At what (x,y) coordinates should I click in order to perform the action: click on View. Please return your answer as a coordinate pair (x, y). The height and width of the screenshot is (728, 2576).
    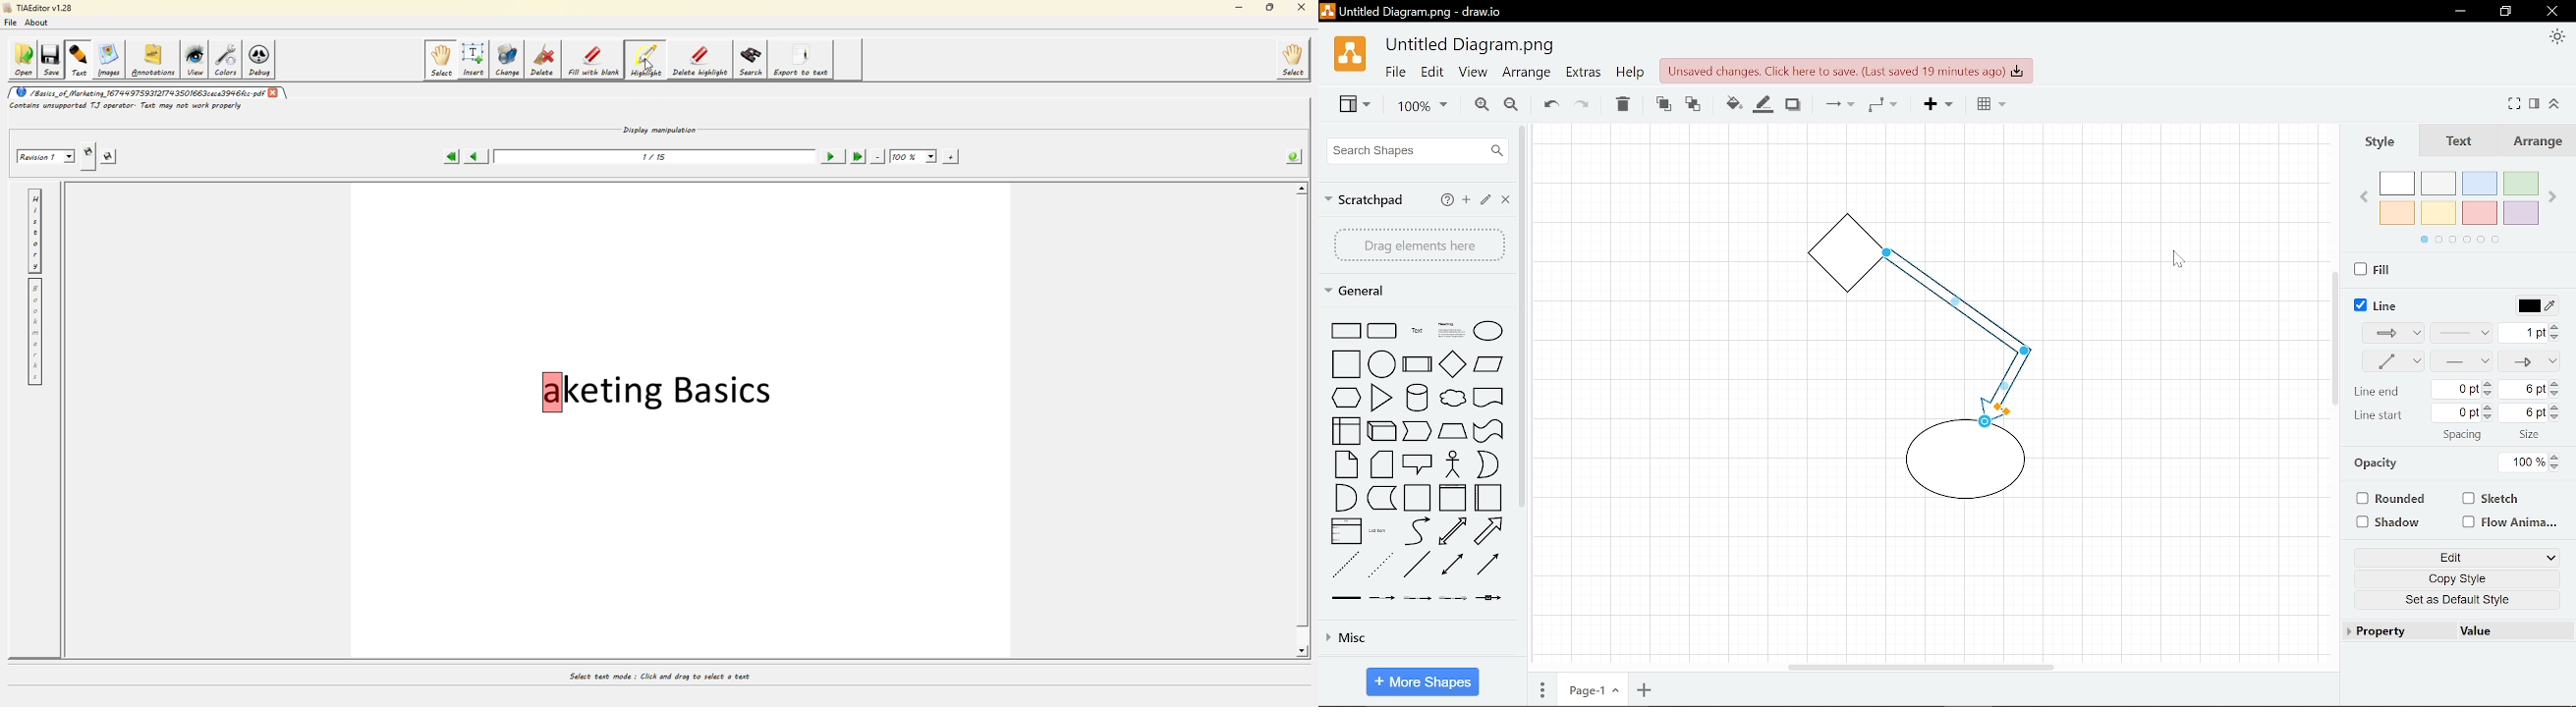
    Looking at the image, I should click on (1348, 106).